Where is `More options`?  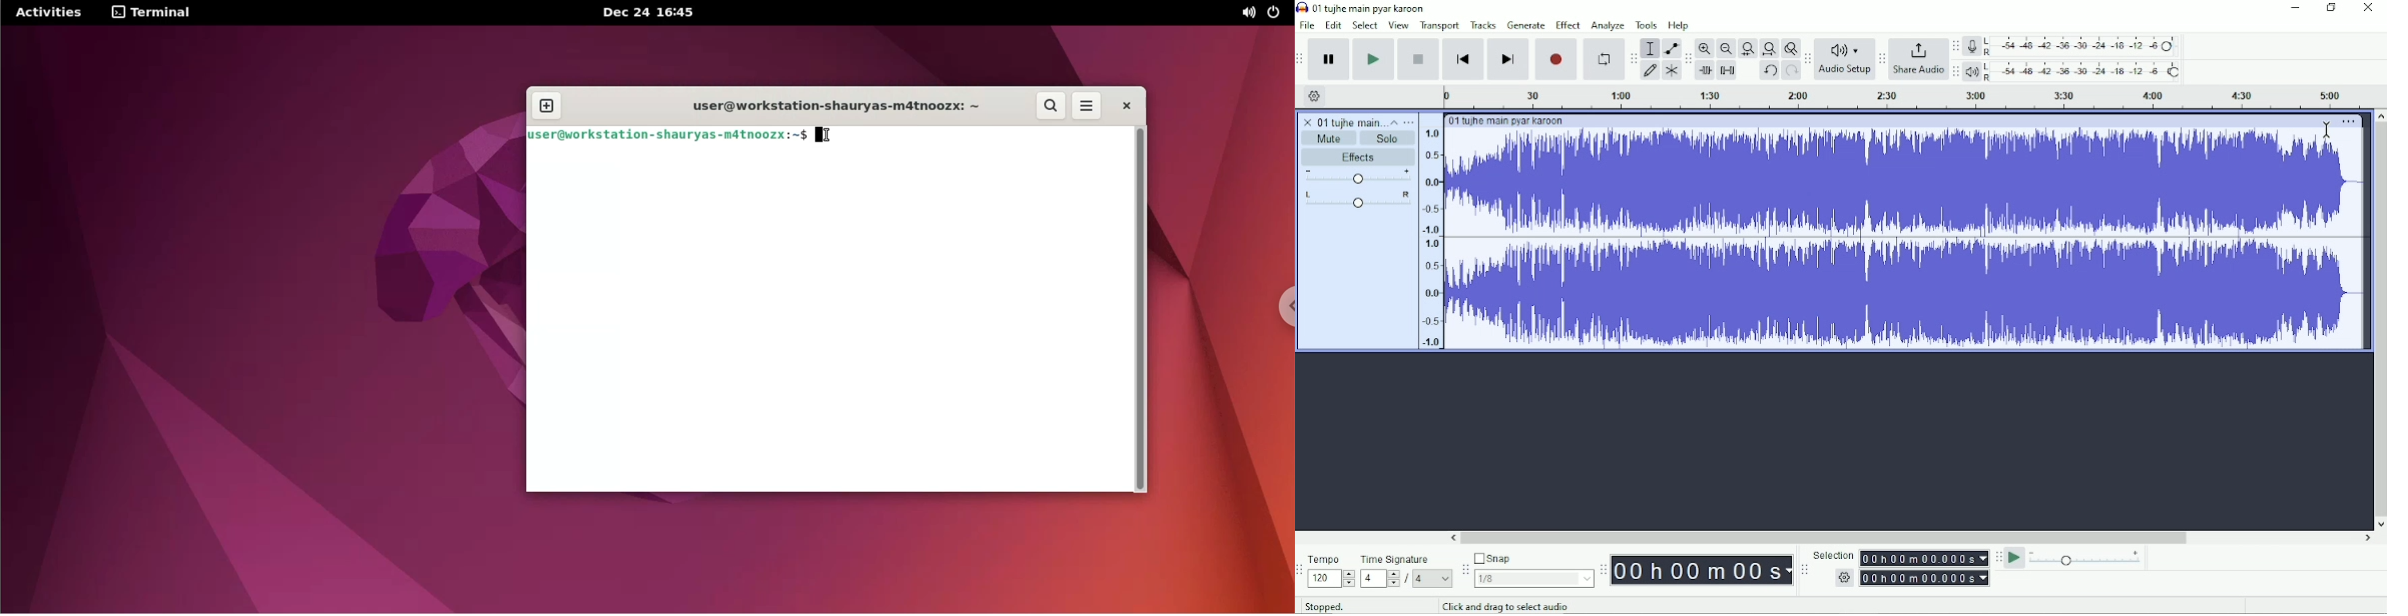
More options is located at coordinates (2349, 121).